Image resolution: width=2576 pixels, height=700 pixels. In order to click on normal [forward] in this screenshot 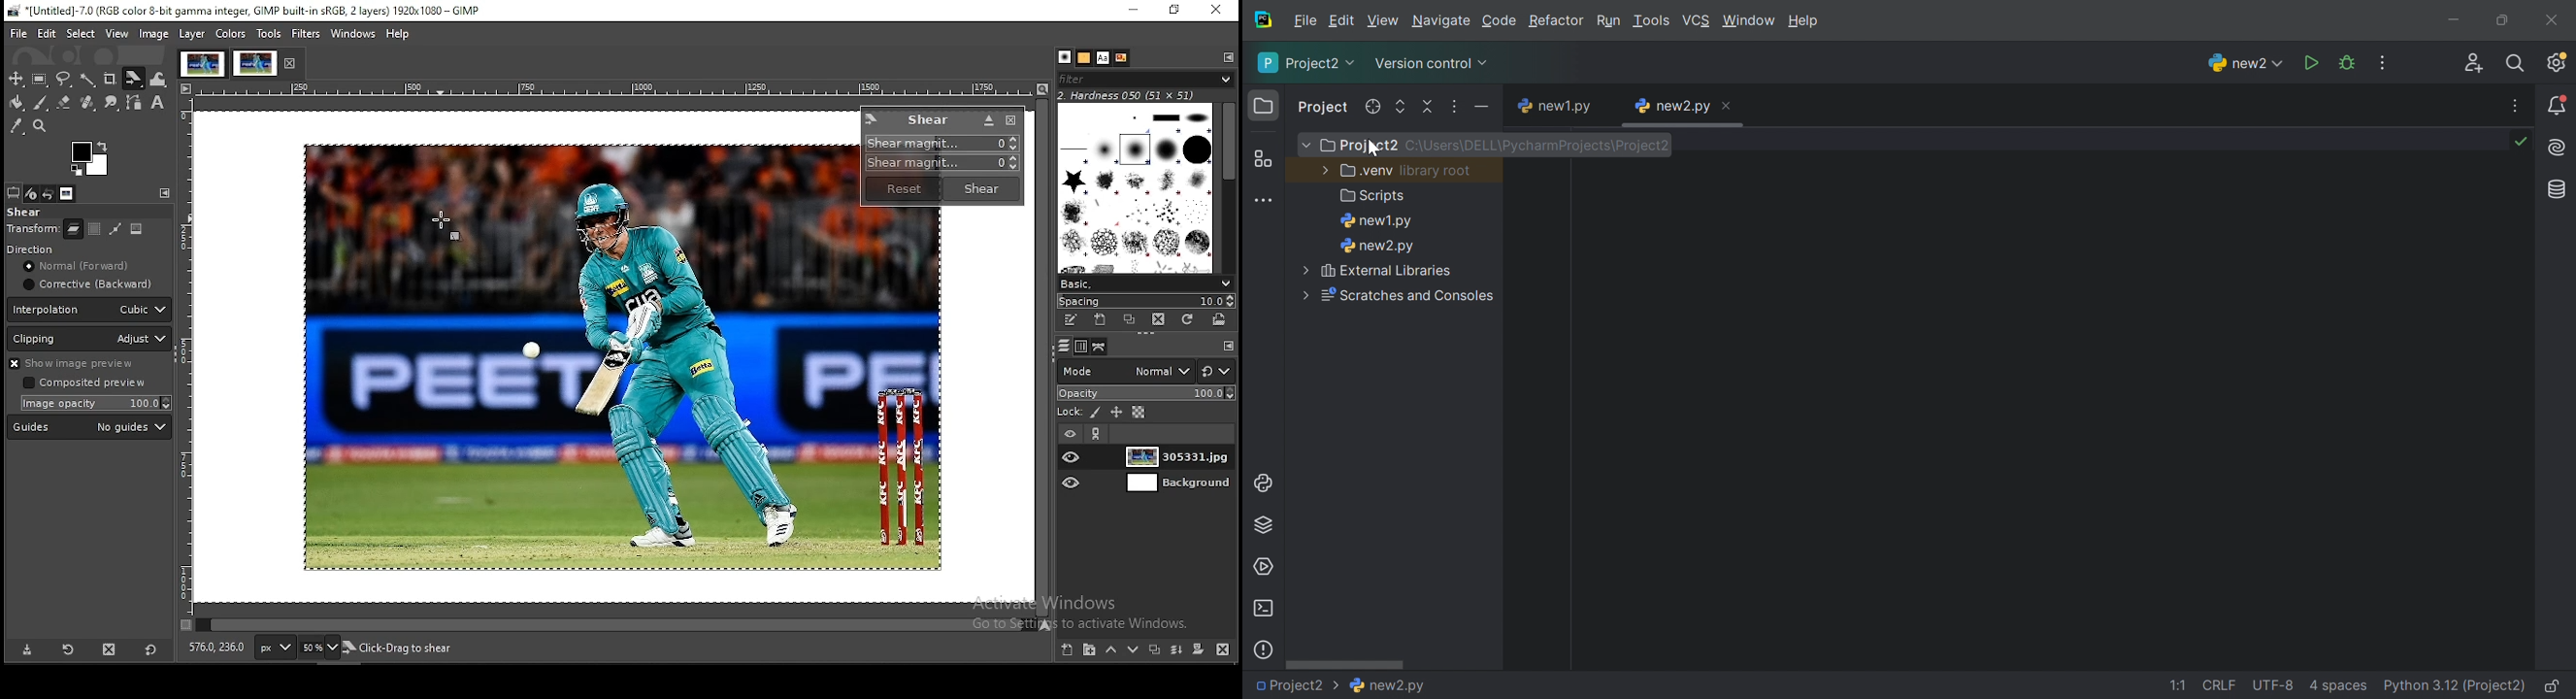, I will do `click(90, 266)`.